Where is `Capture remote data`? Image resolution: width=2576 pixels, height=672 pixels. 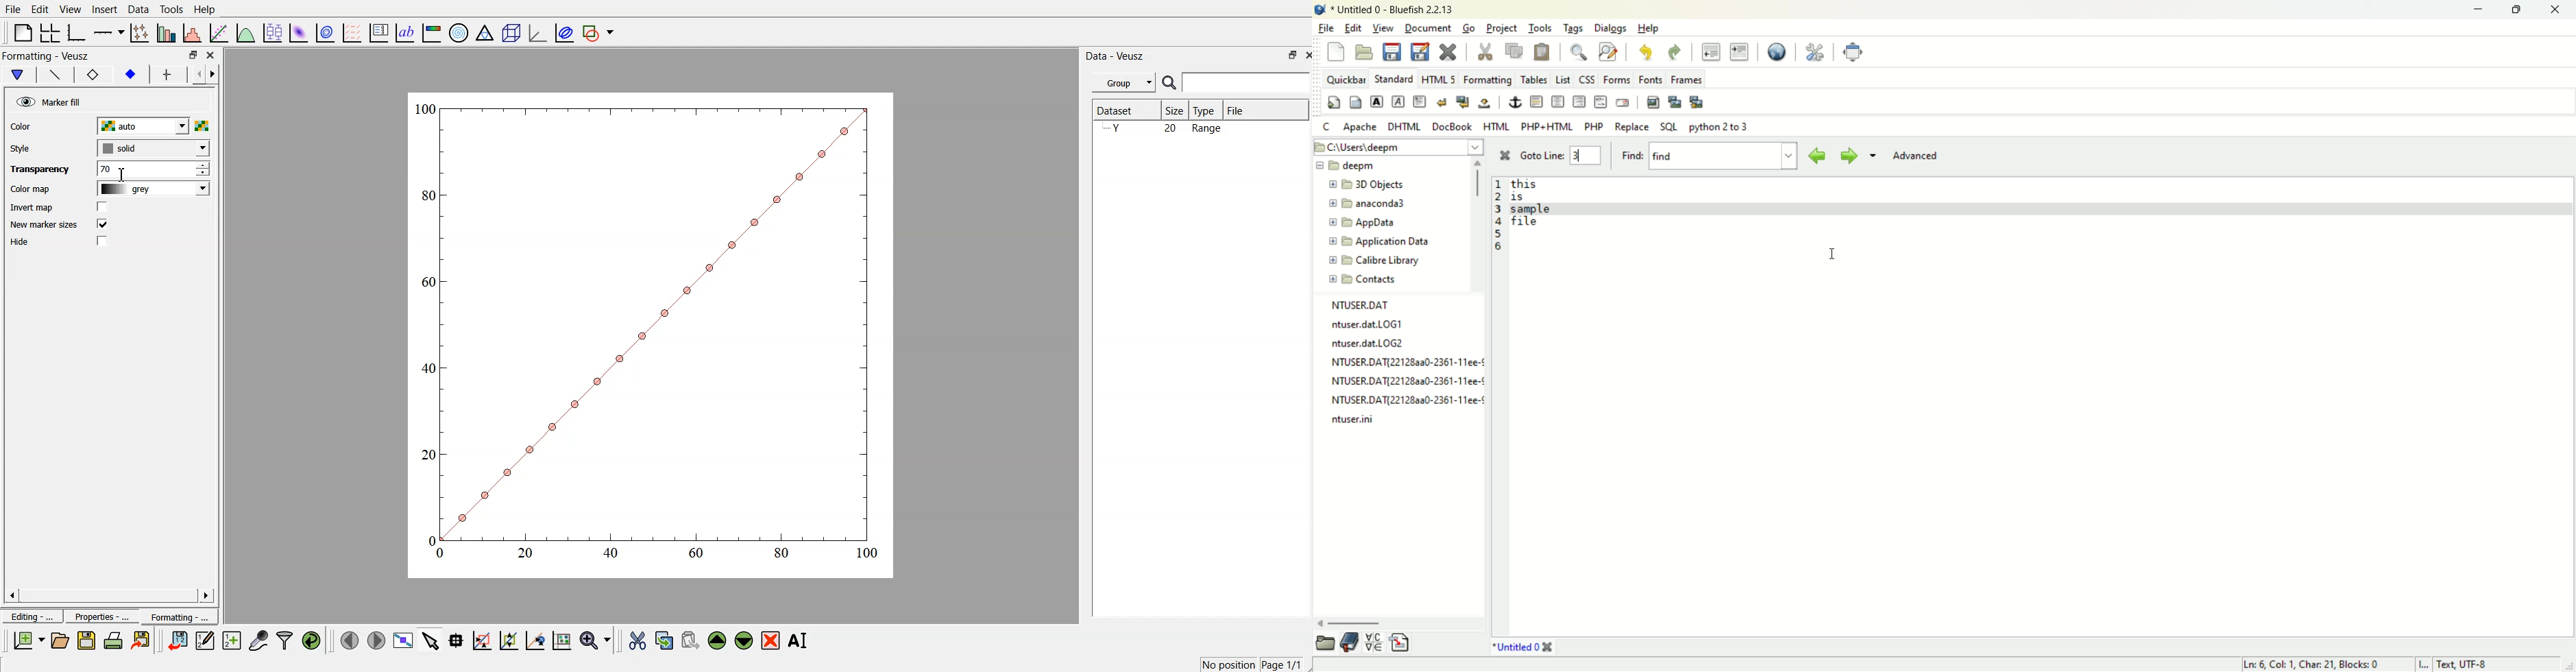
Capture remote data is located at coordinates (259, 639).